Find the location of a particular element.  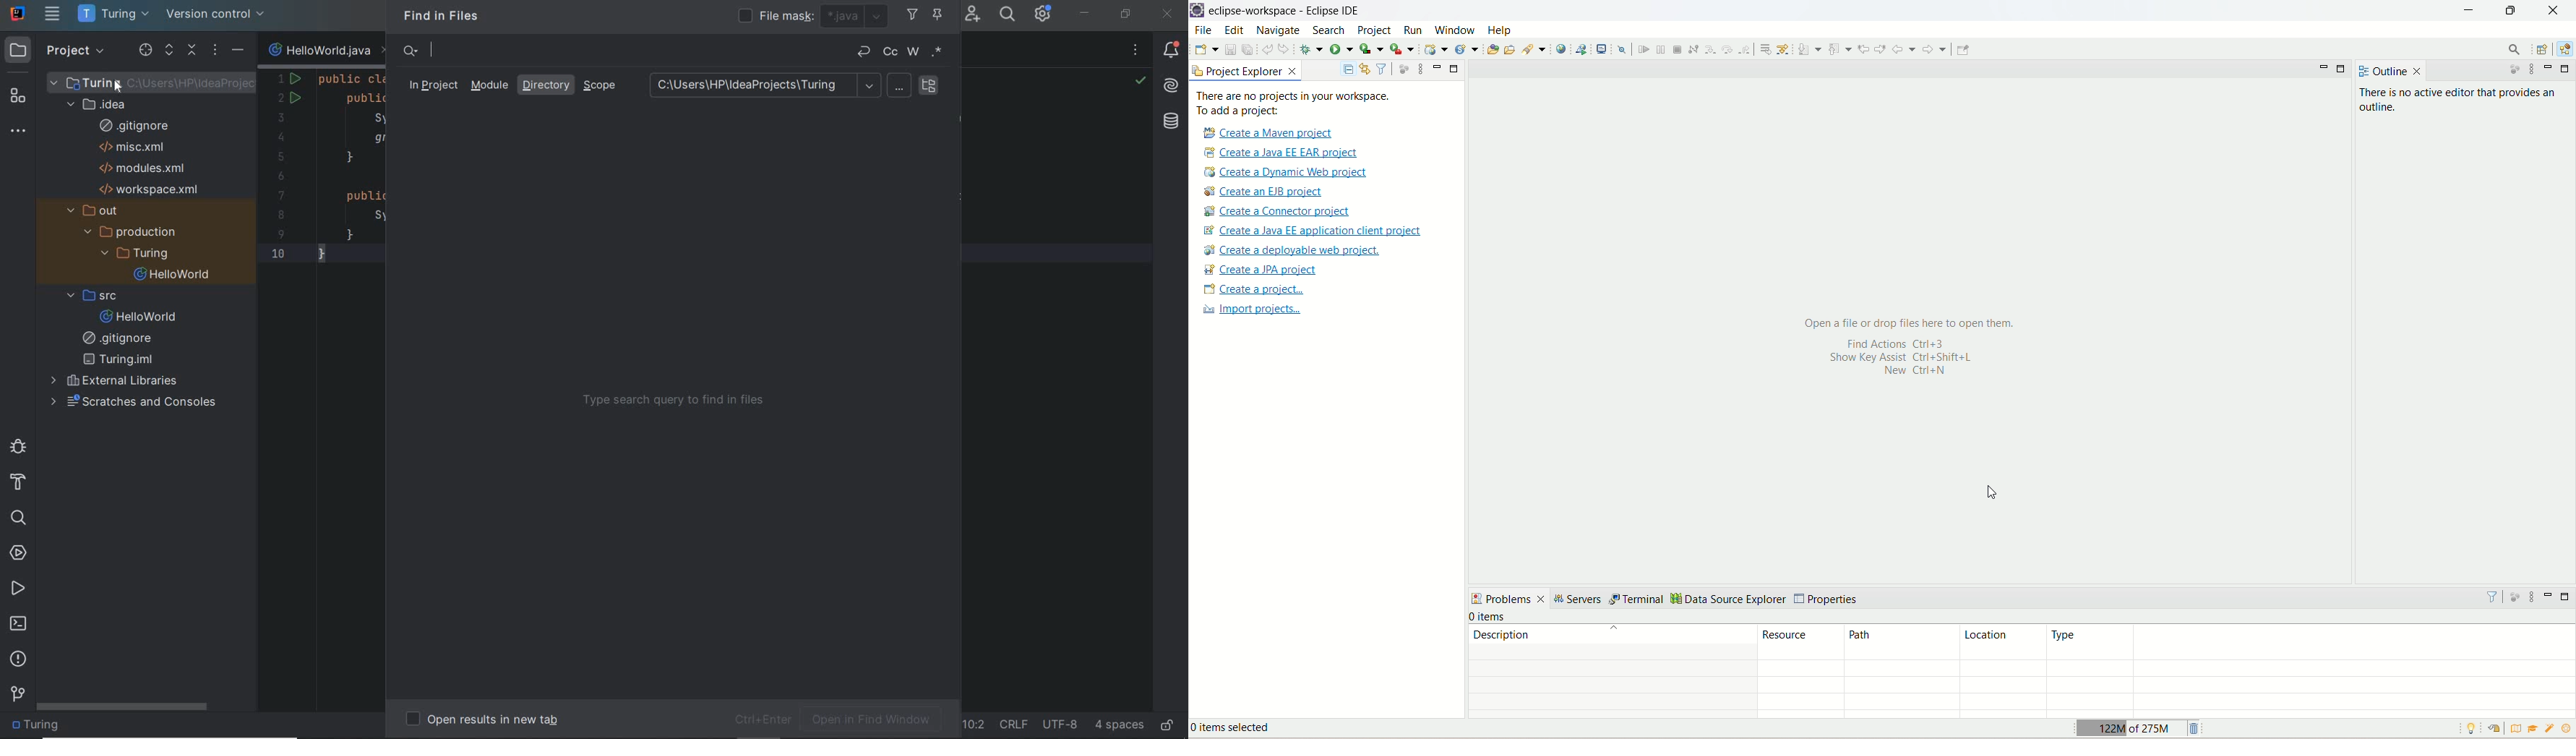

open results in new tab is located at coordinates (488, 721).